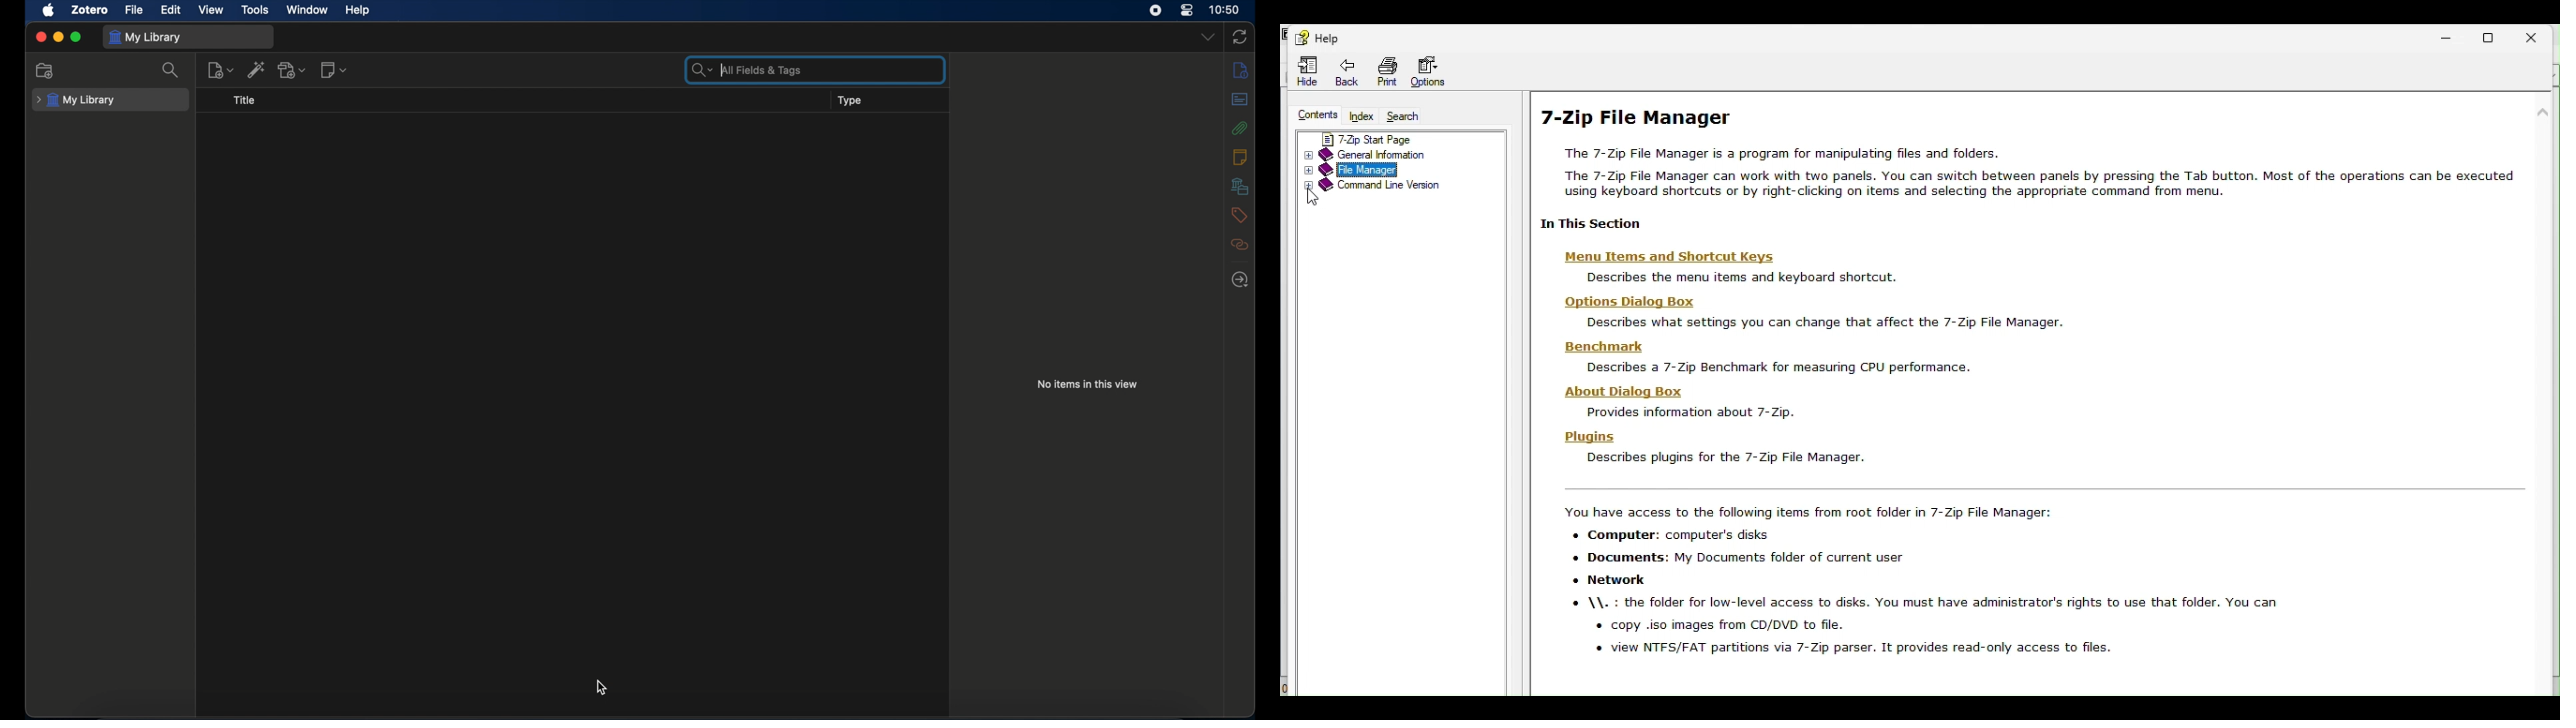 The image size is (2576, 728). I want to click on info, so click(1240, 70).